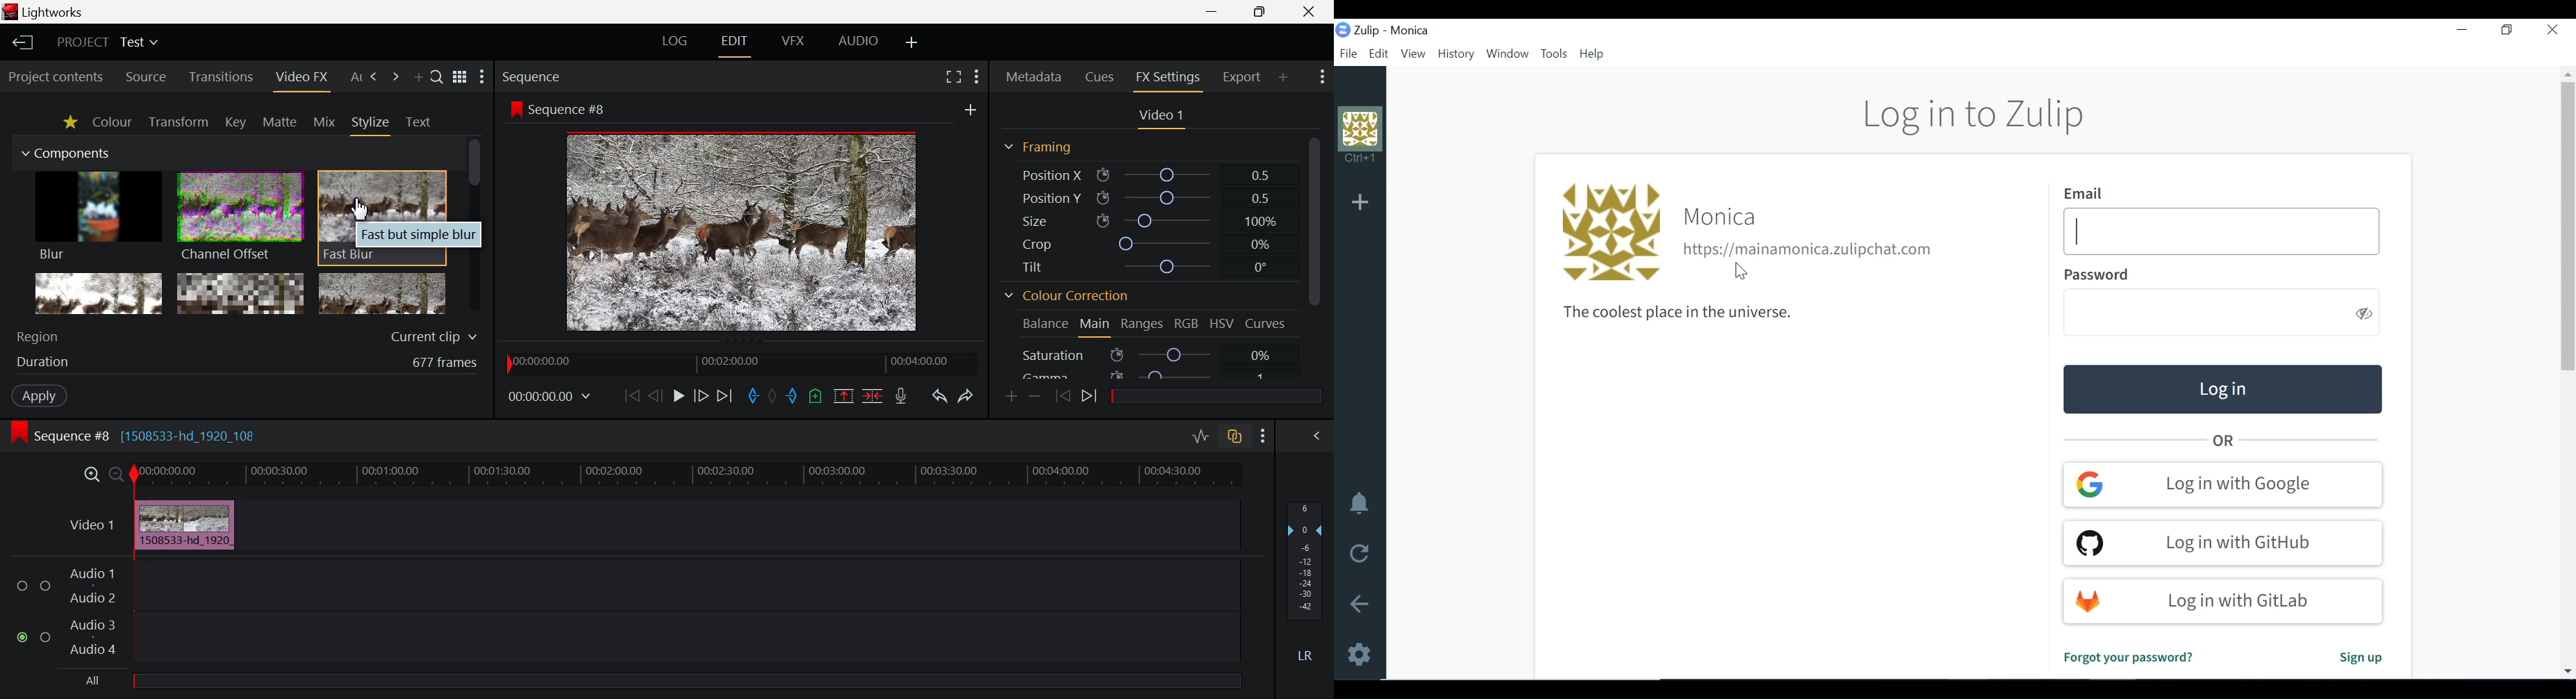 The width and height of the screenshot is (2576, 700). Describe the element at coordinates (40, 393) in the screenshot. I see `Apply` at that location.